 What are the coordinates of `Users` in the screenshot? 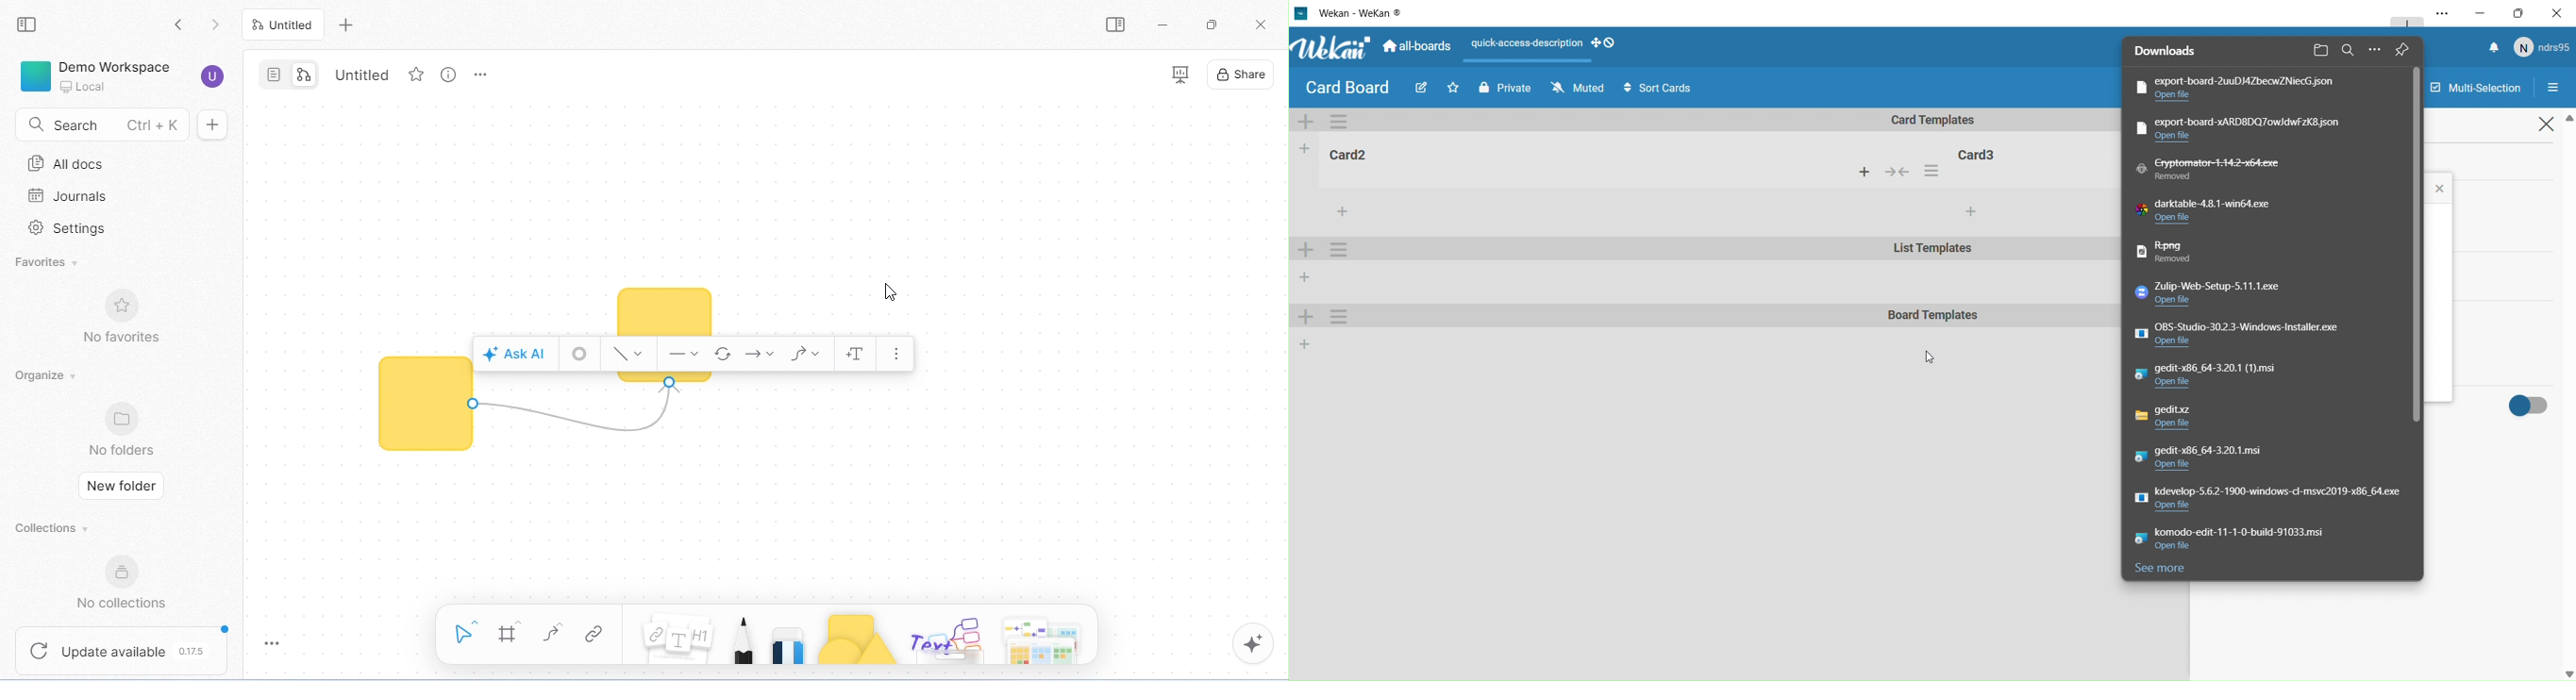 It's located at (2545, 48).